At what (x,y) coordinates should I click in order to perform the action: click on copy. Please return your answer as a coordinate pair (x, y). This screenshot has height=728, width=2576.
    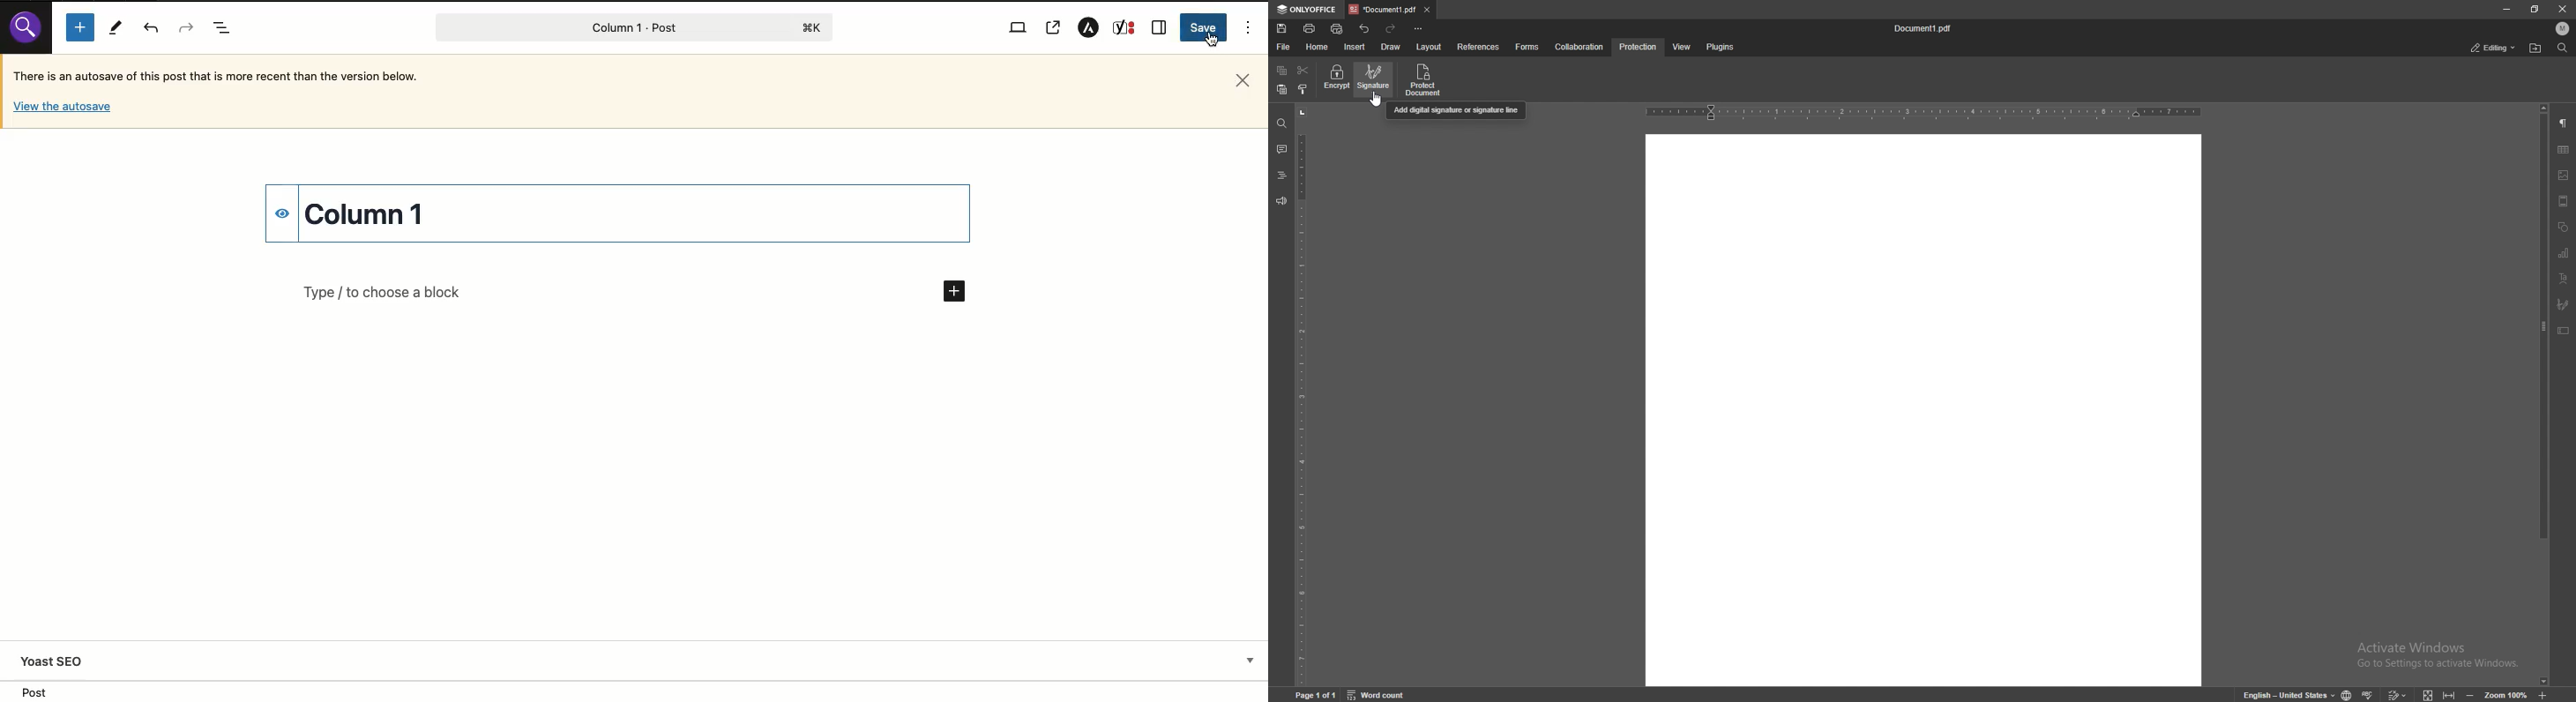
    Looking at the image, I should click on (1282, 71).